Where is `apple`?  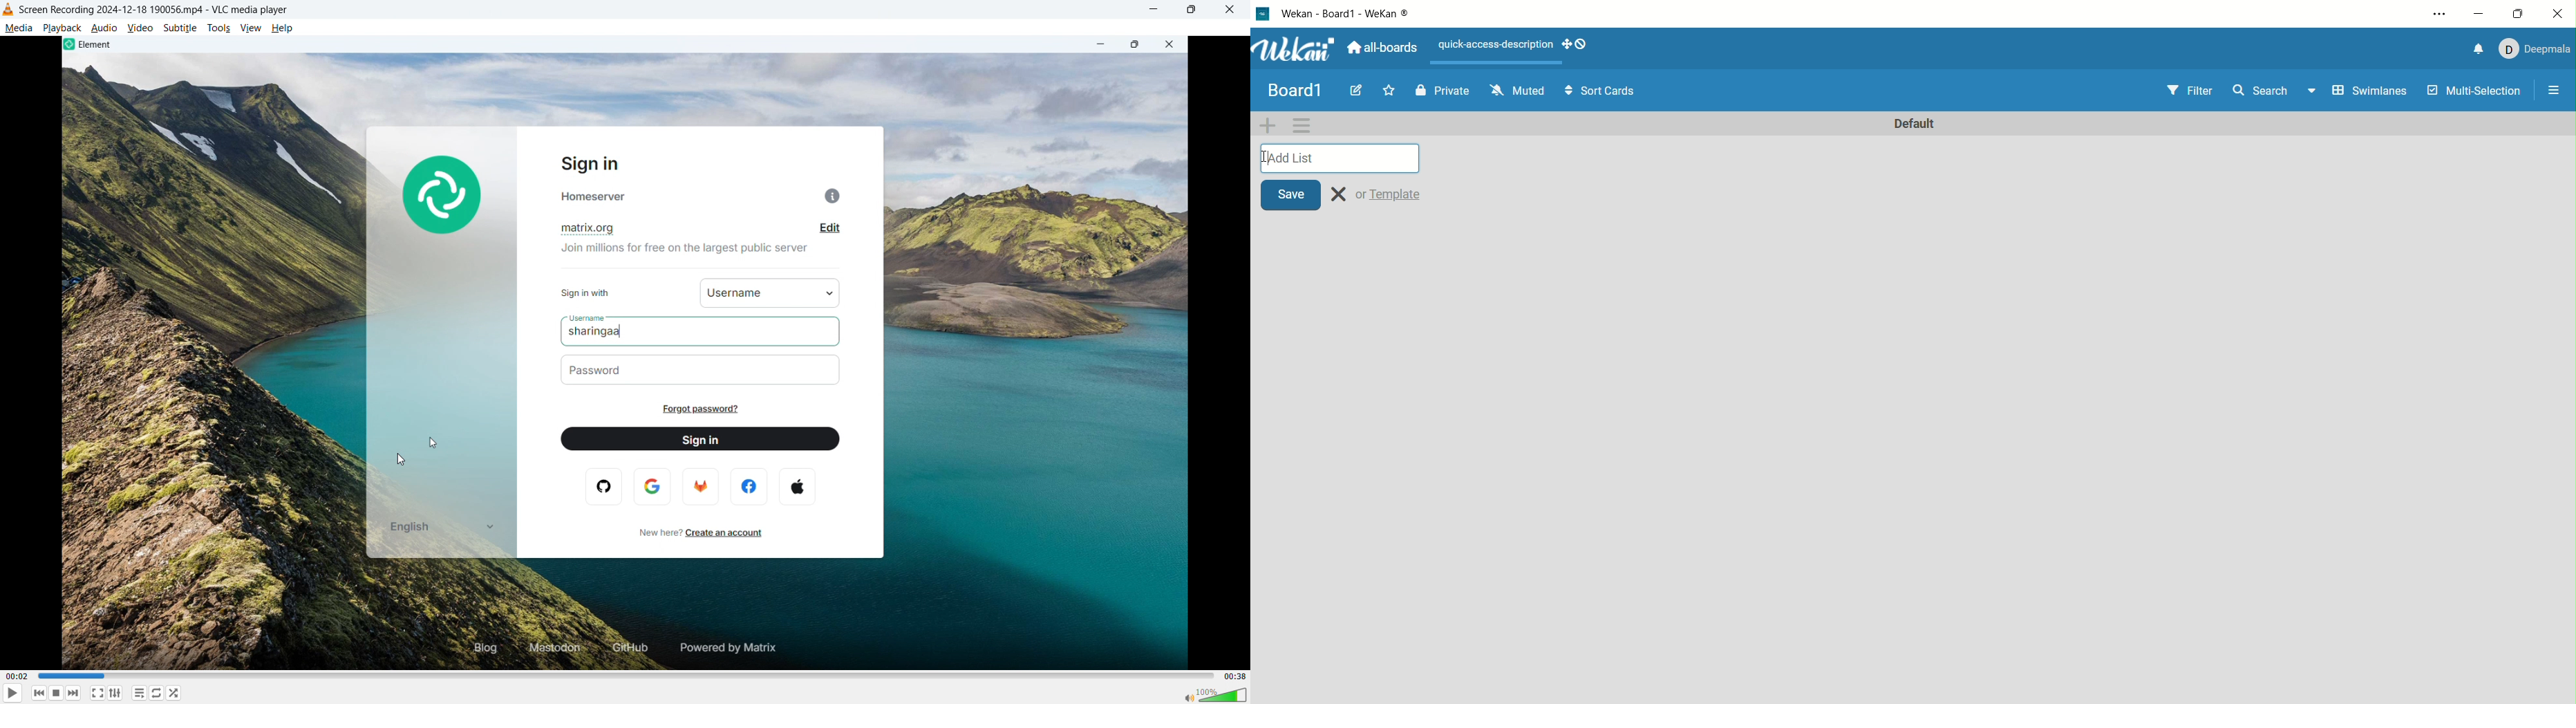
apple is located at coordinates (800, 485).